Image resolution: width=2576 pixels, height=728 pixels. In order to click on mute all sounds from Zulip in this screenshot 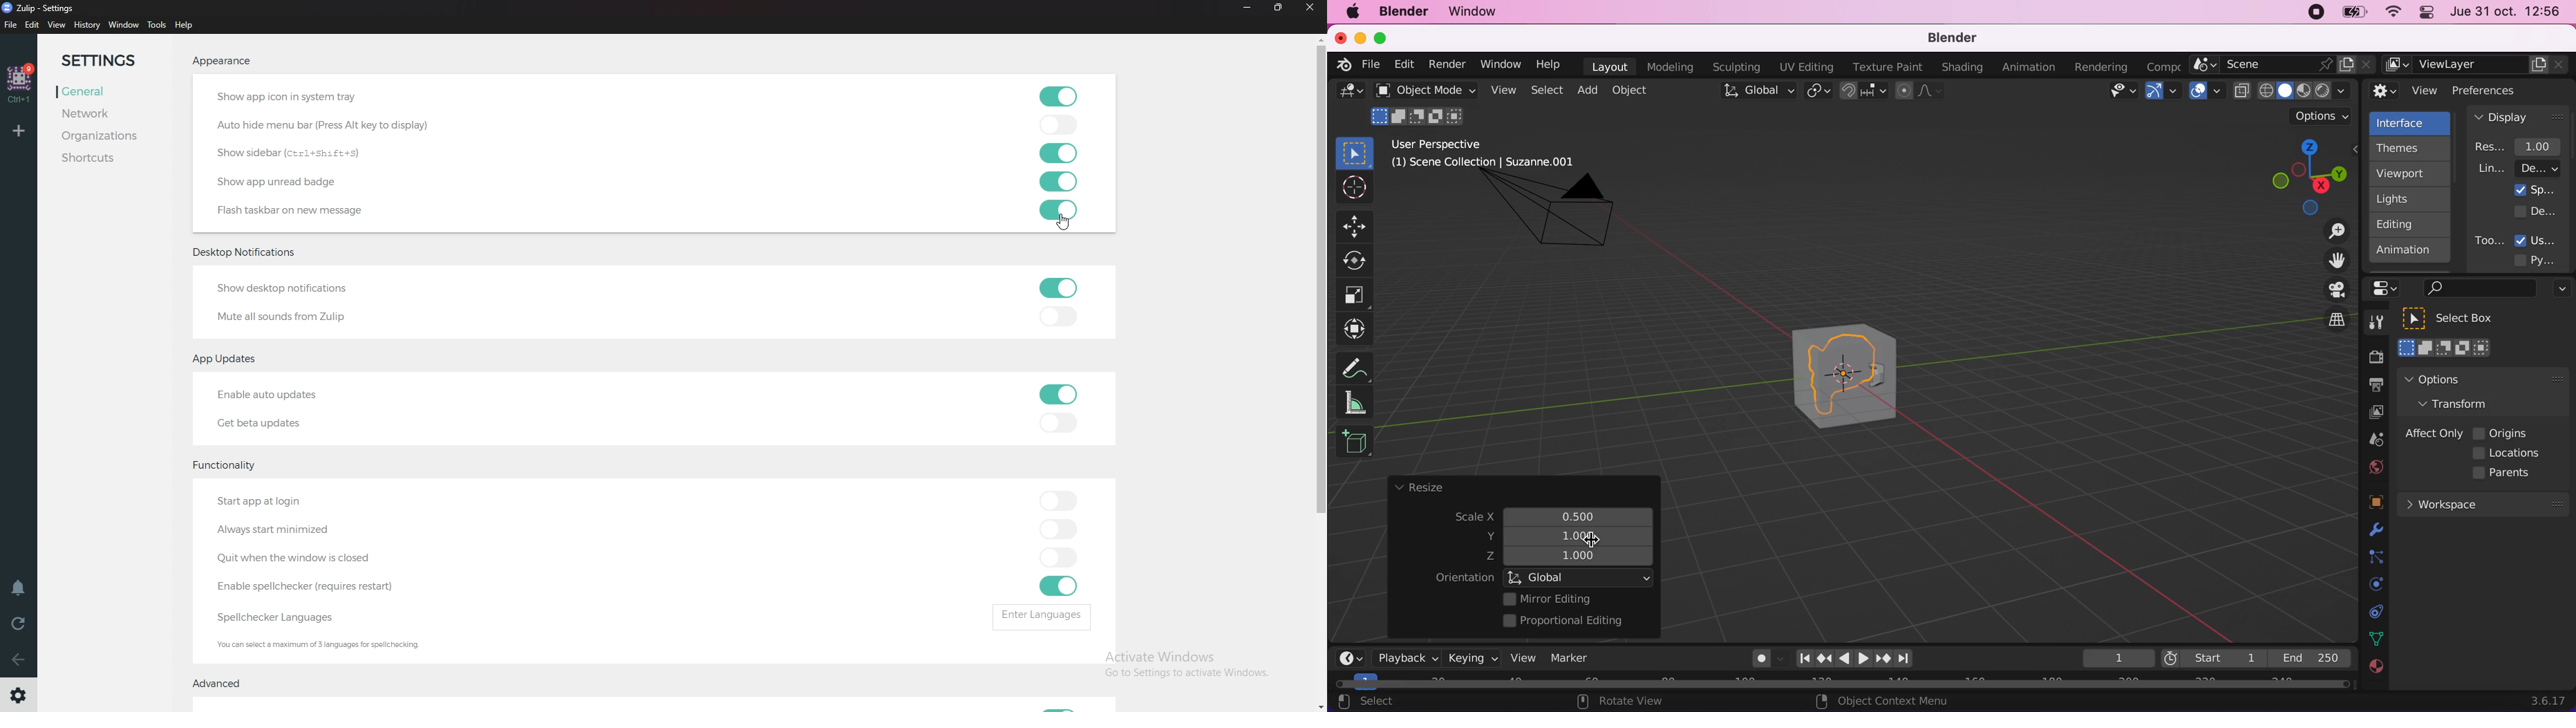, I will do `click(283, 316)`.